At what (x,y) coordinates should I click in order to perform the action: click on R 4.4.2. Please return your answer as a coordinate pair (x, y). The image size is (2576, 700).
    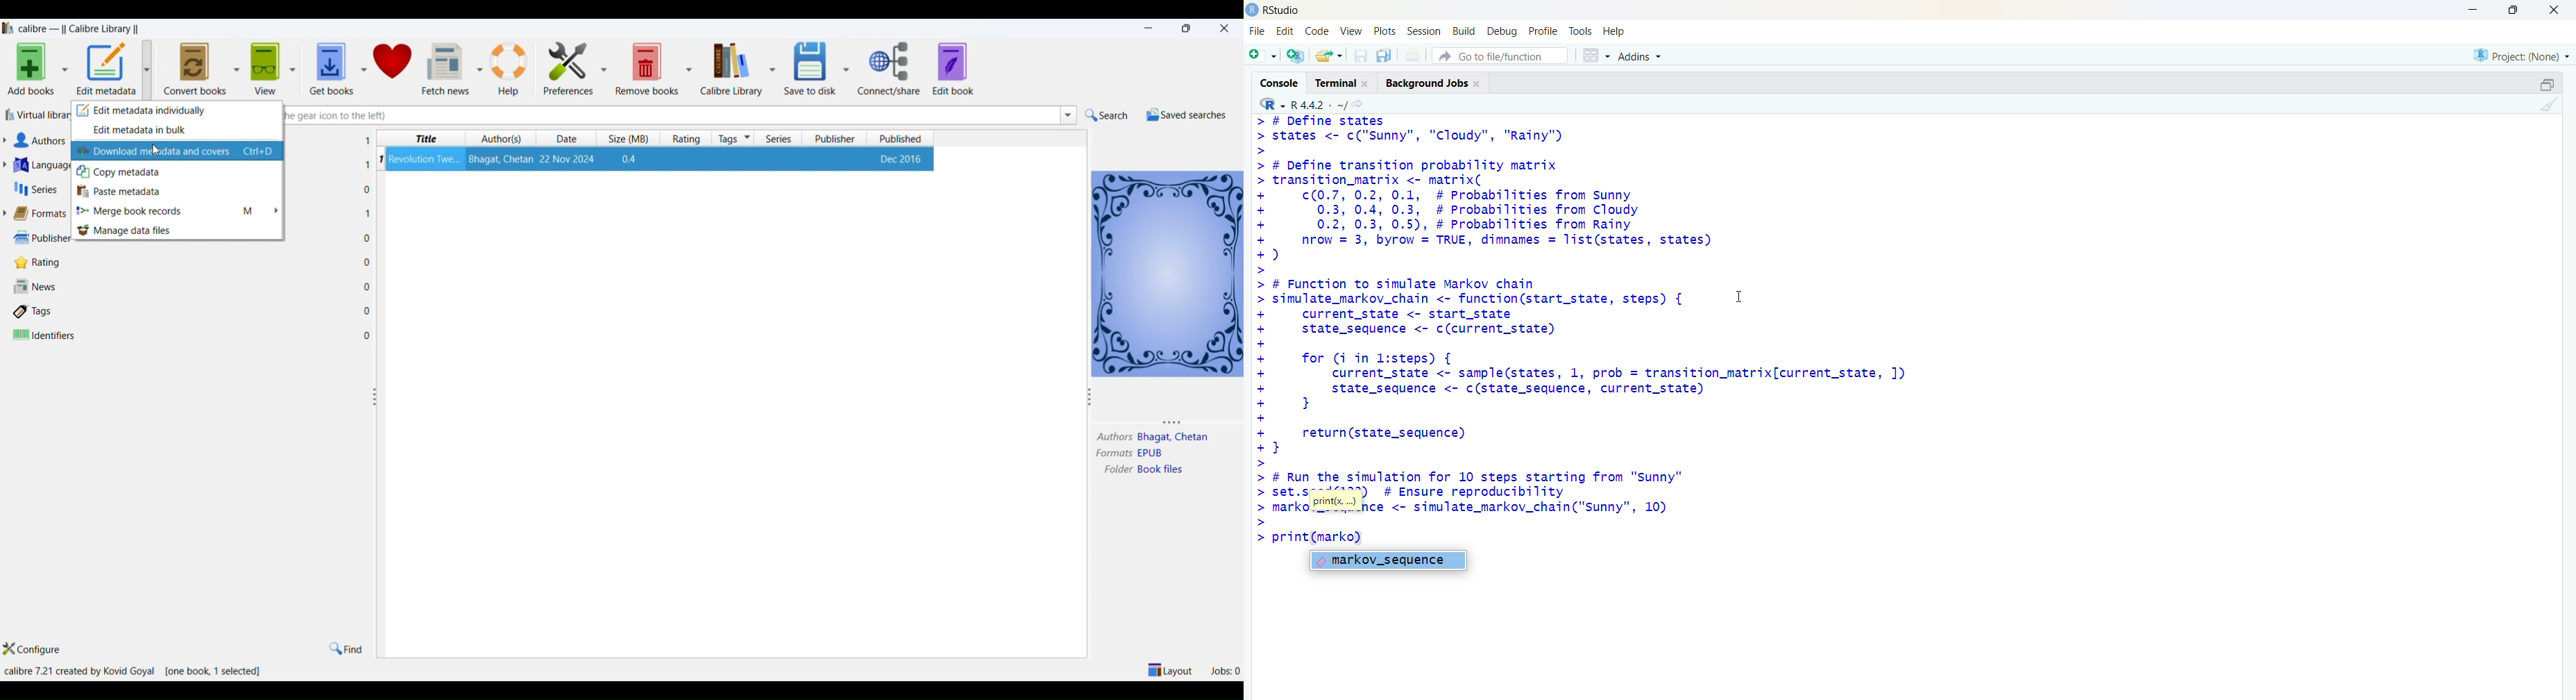
    Looking at the image, I should click on (1303, 103).